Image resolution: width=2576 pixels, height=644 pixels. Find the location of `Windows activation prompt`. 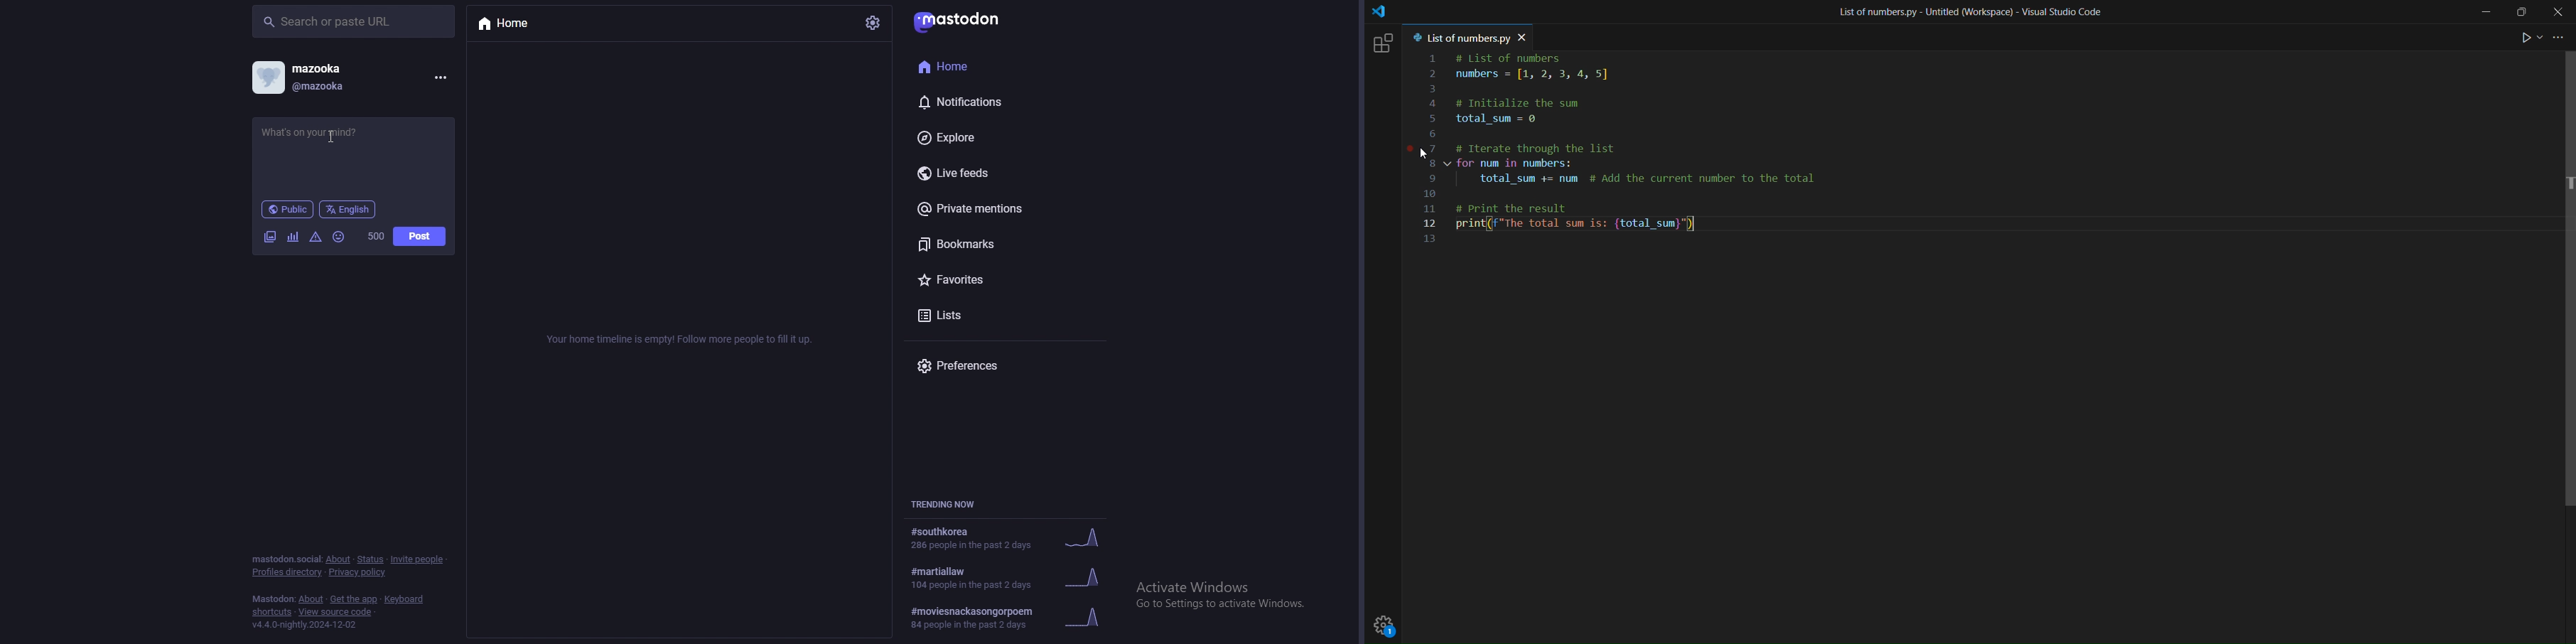

Windows activation prompt is located at coordinates (1232, 594).